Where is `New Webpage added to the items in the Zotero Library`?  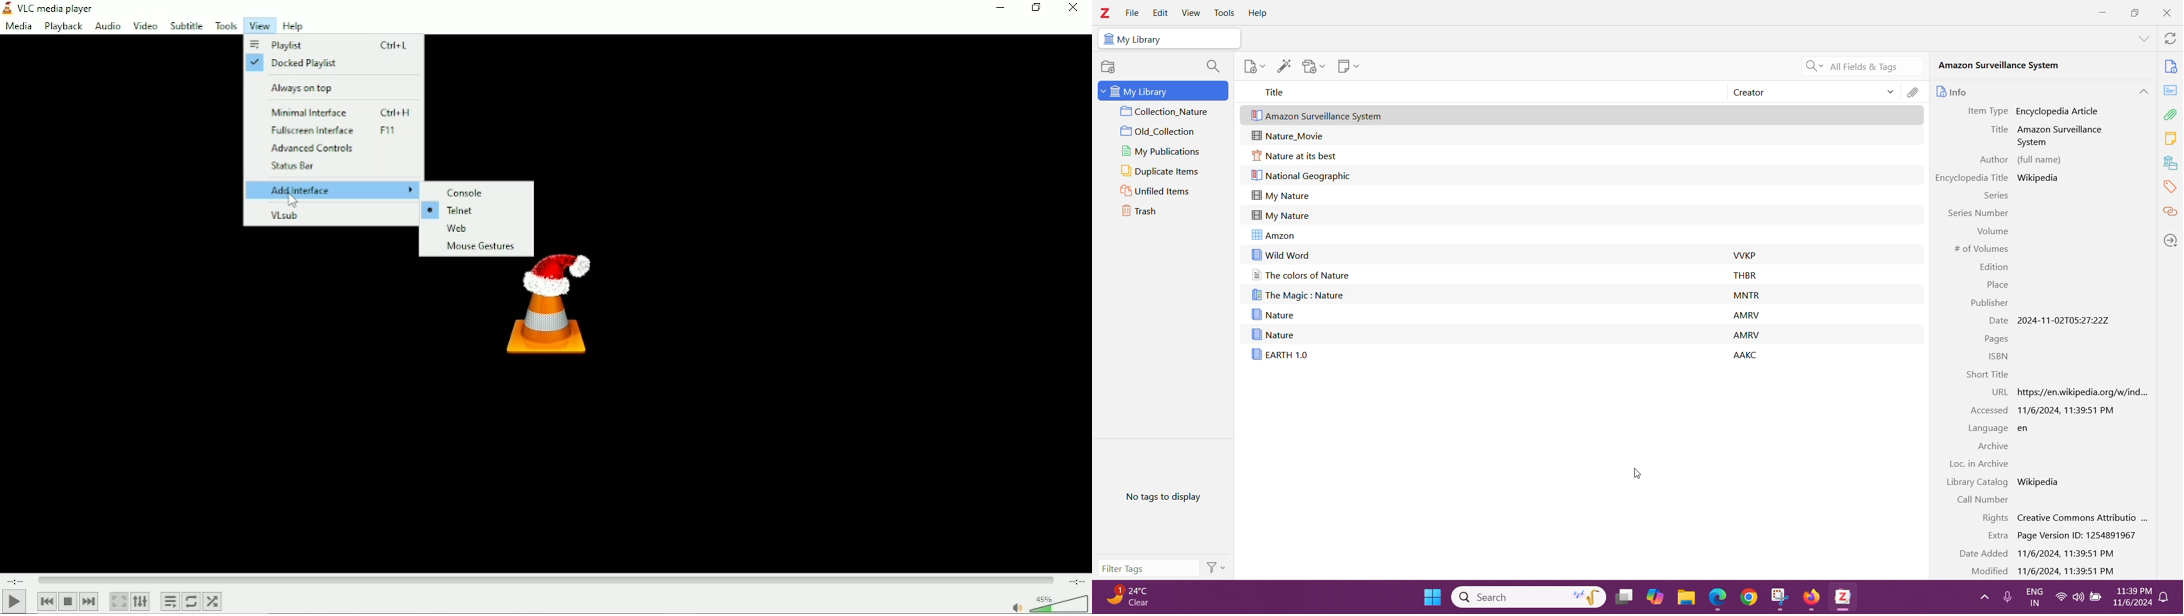 New Webpage added to the items in the Zotero Library is located at coordinates (1581, 115).